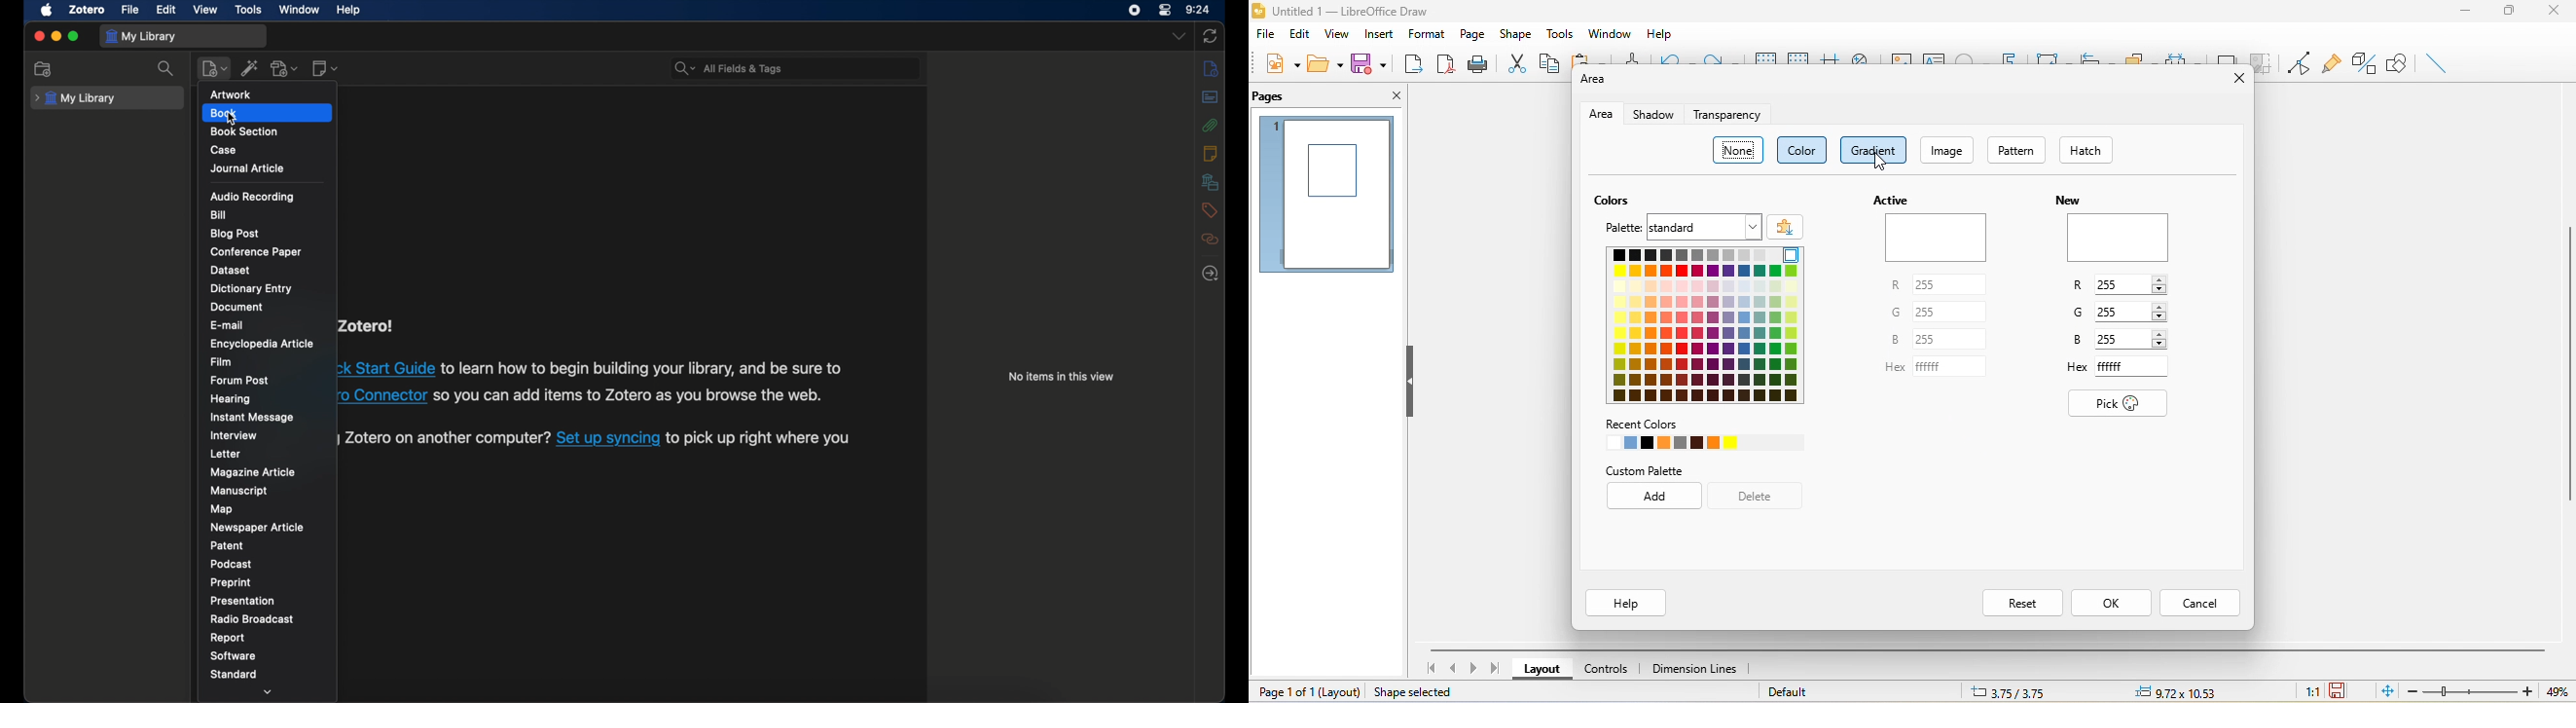 The width and height of the screenshot is (2576, 728). Describe the element at coordinates (239, 379) in the screenshot. I see `forum post` at that location.